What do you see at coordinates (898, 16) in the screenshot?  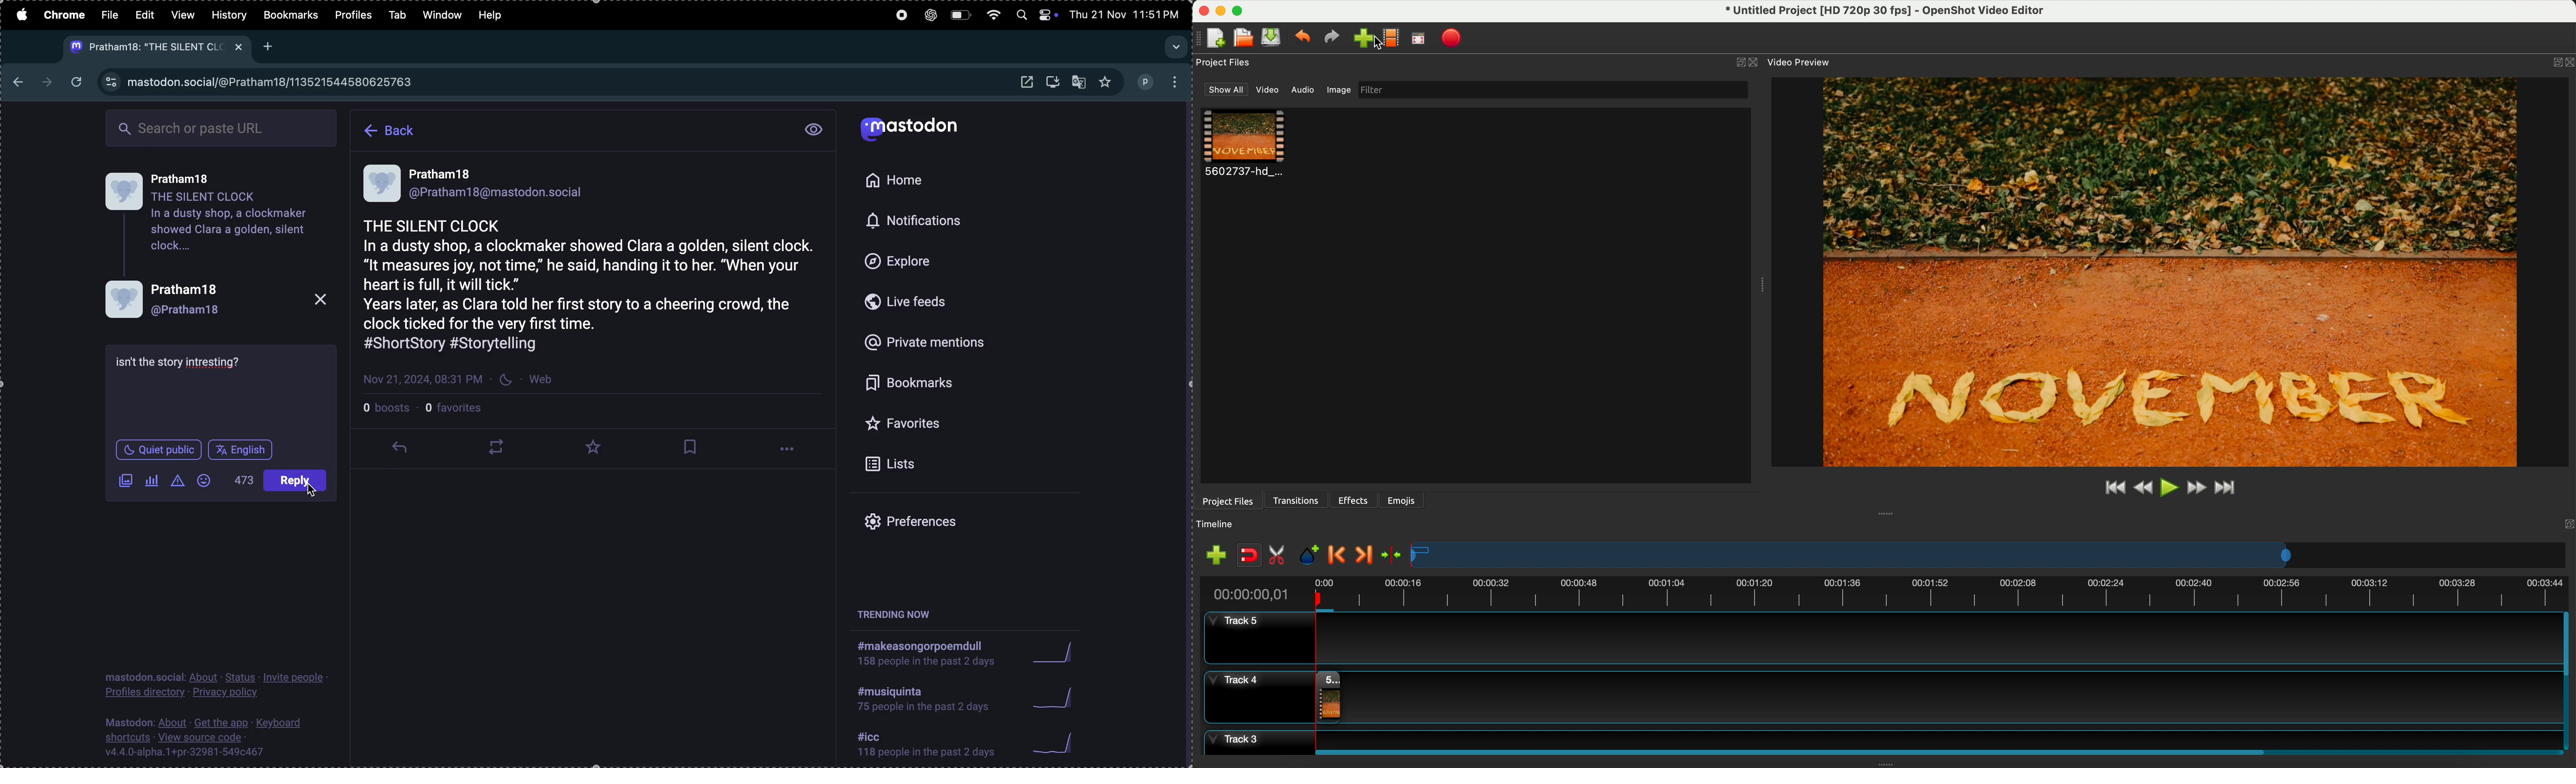 I see `record` at bounding box center [898, 16].